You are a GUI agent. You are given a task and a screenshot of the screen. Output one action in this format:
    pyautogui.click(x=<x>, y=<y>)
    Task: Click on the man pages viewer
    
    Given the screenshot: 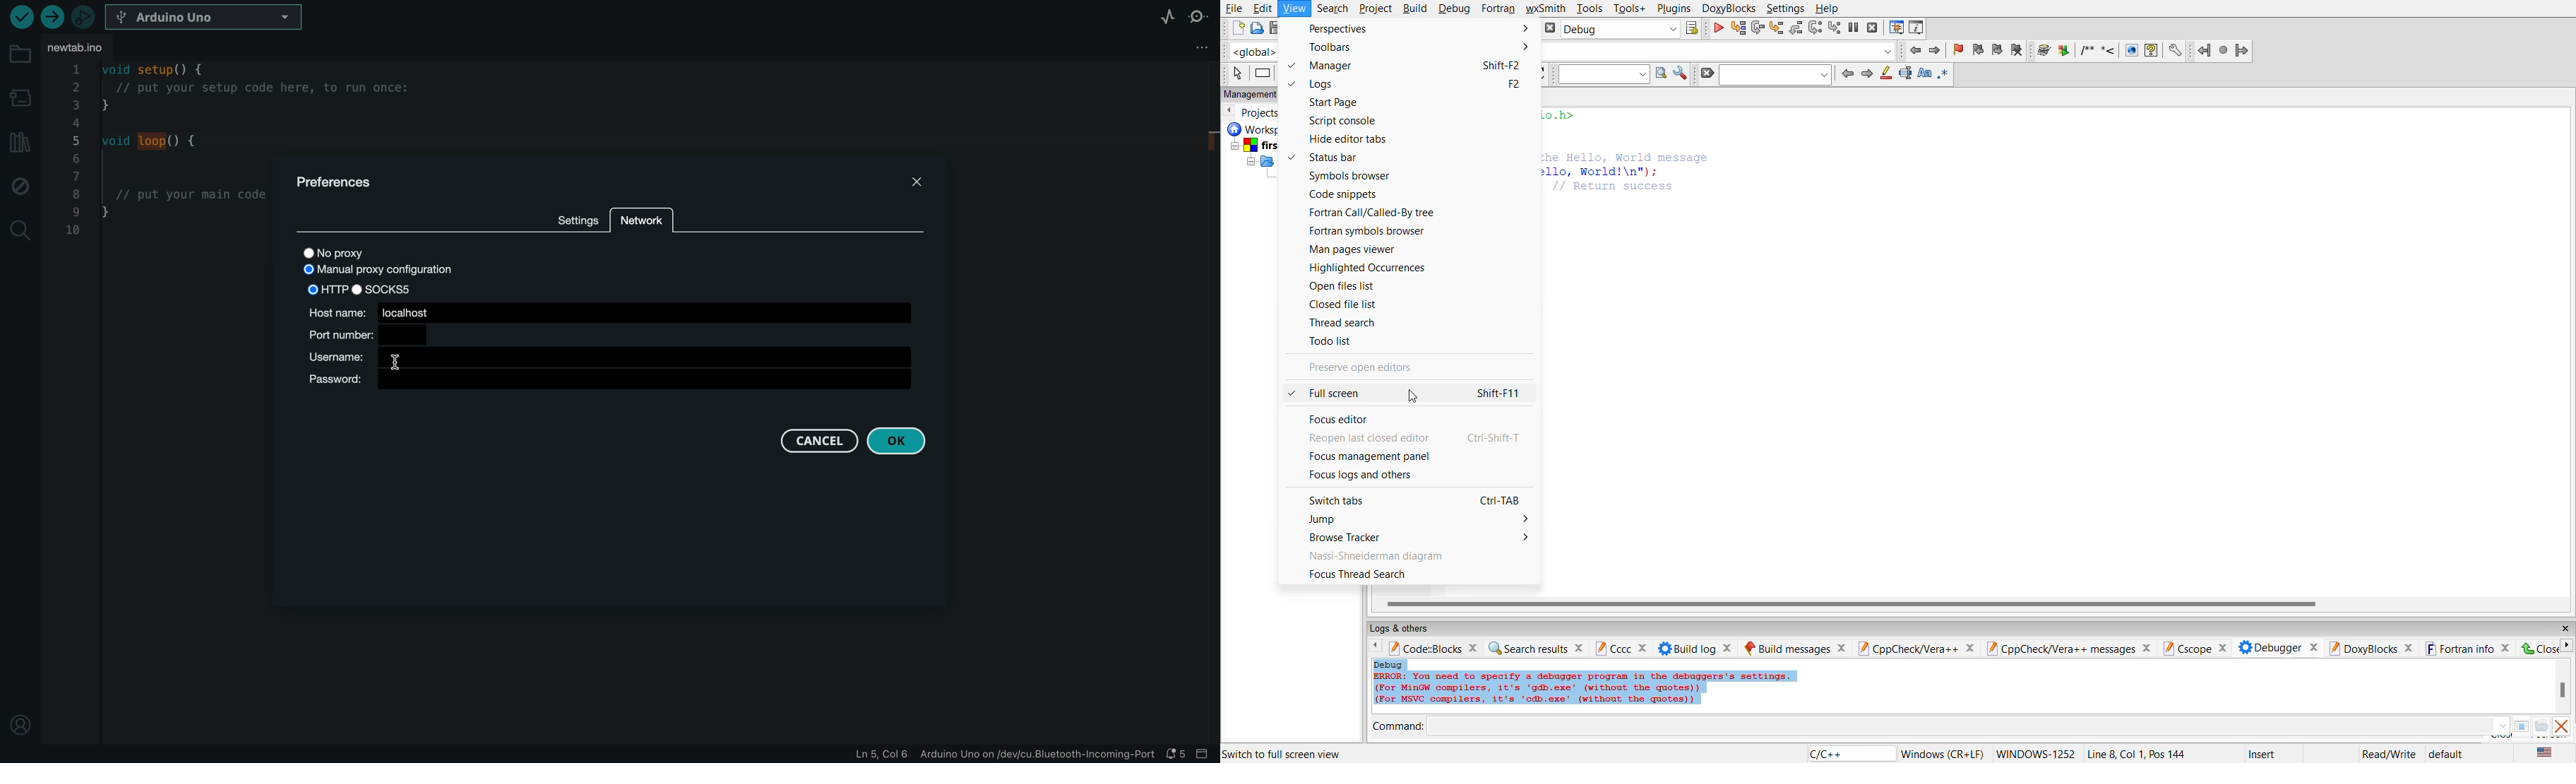 What is the action you would take?
    pyautogui.click(x=1356, y=250)
    